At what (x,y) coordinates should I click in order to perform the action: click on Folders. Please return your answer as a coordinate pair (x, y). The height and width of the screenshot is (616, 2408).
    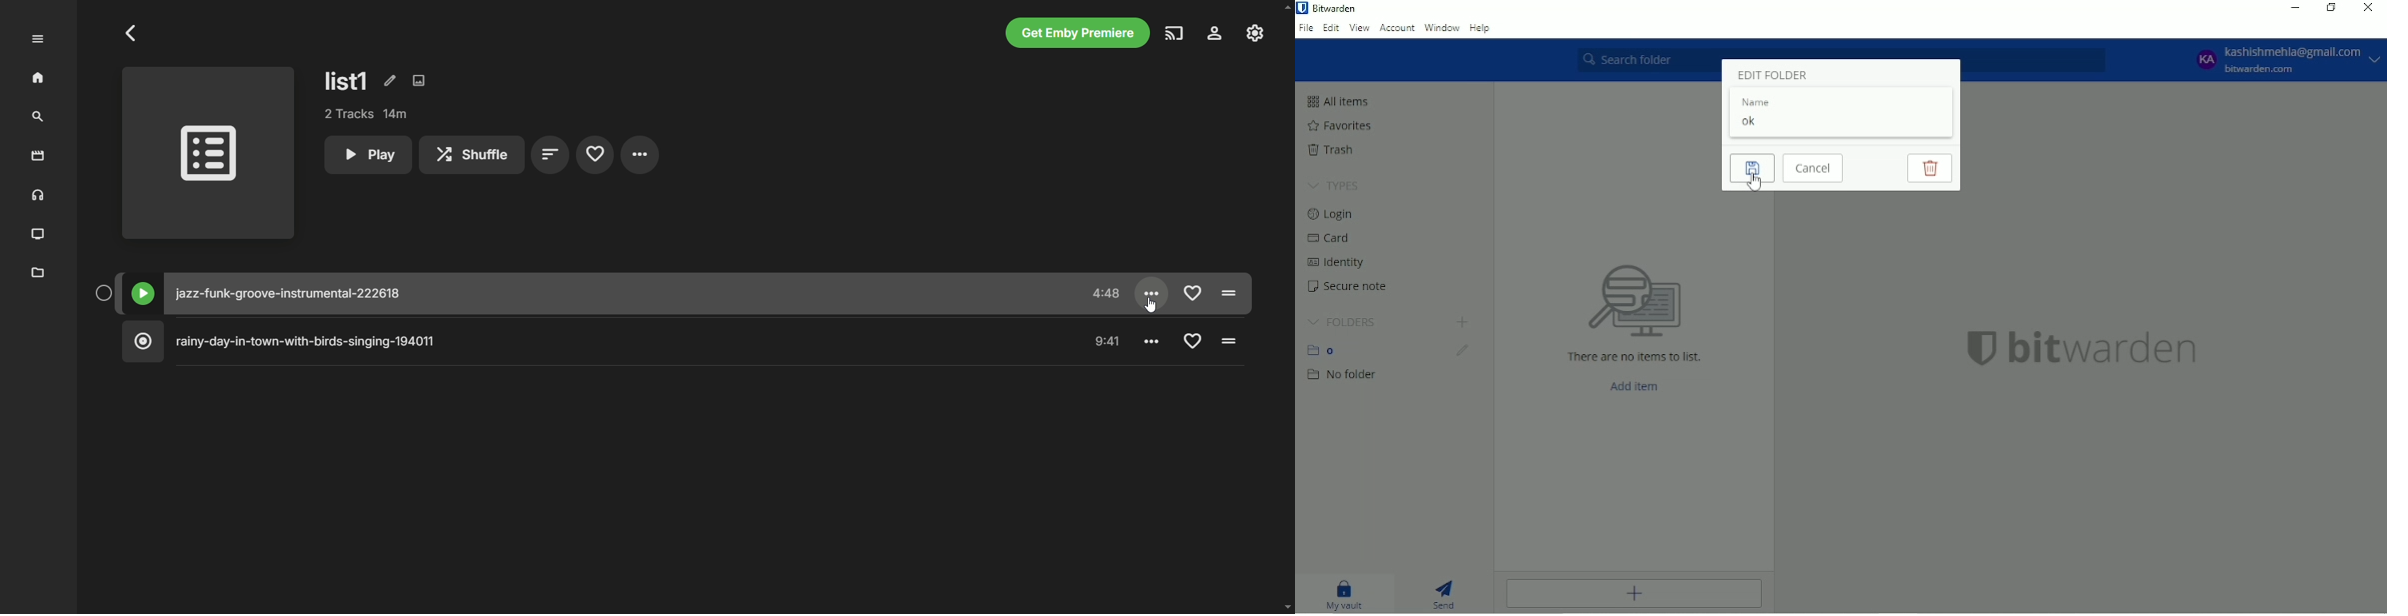
    Looking at the image, I should click on (1341, 322).